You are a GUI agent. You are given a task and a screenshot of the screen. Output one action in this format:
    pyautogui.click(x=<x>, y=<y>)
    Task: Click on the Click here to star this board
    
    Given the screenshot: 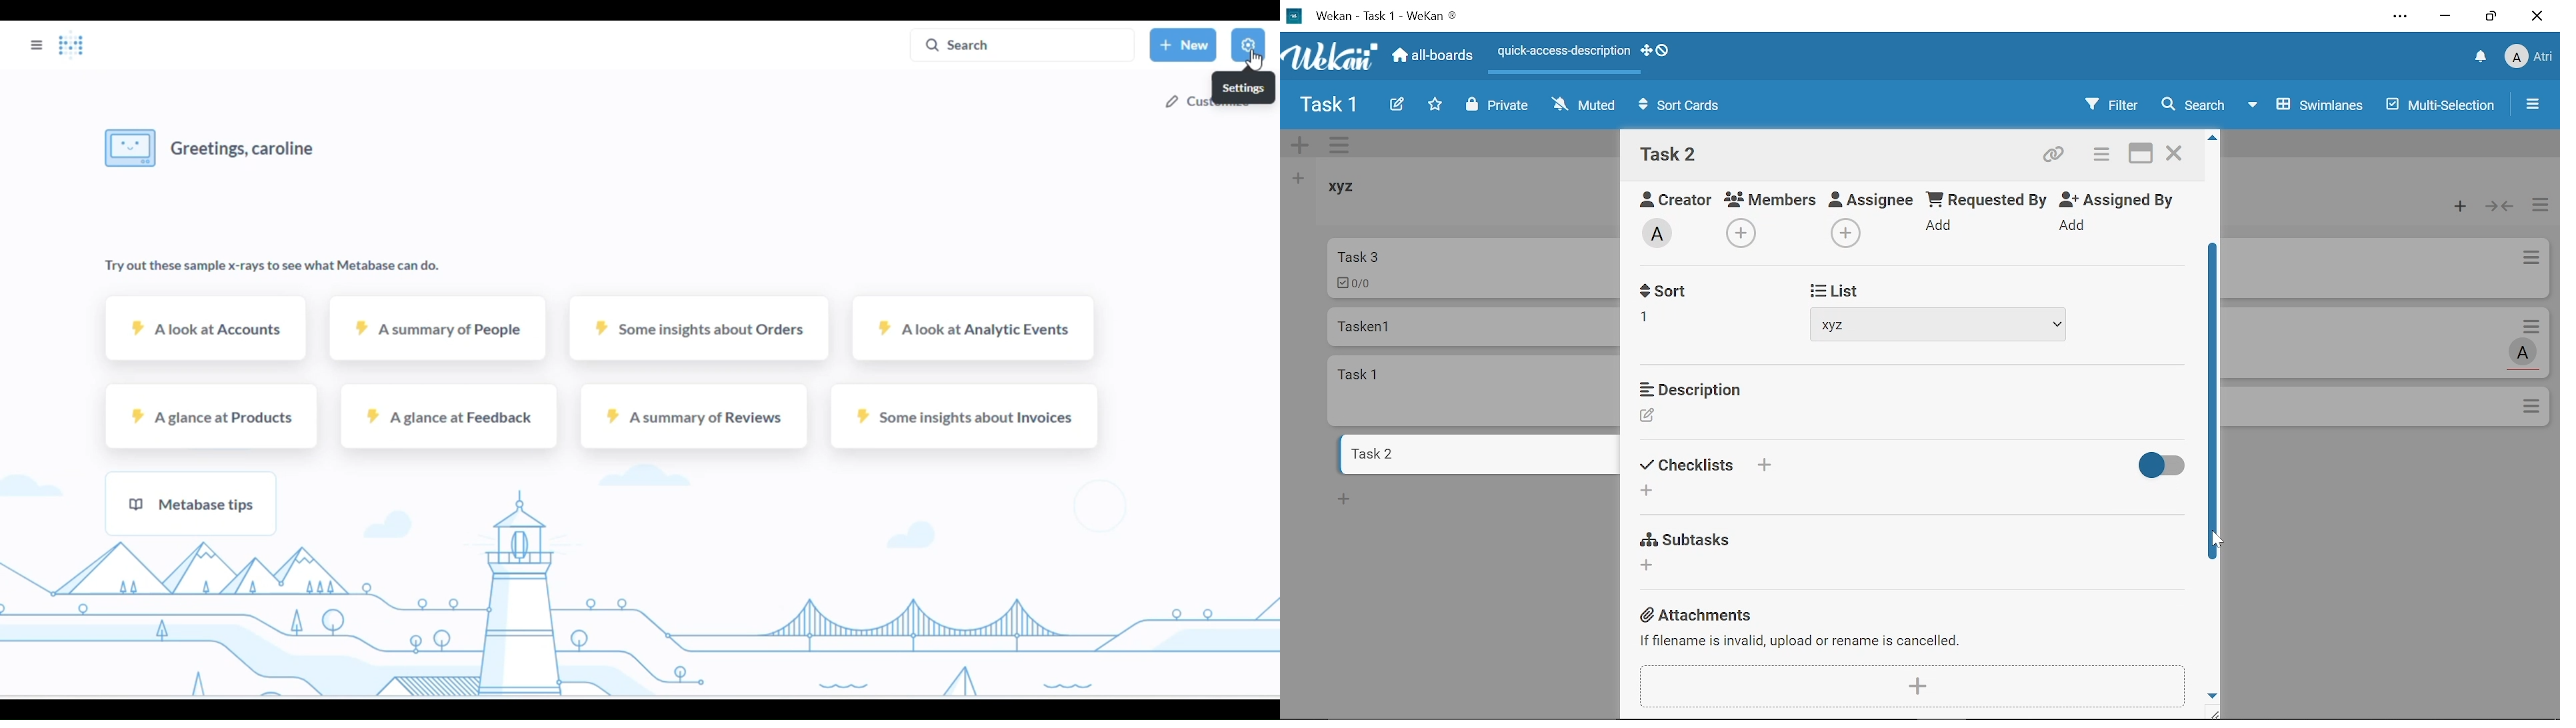 What is the action you would take?
    pyautogui.click(x=1435, y=106)
    